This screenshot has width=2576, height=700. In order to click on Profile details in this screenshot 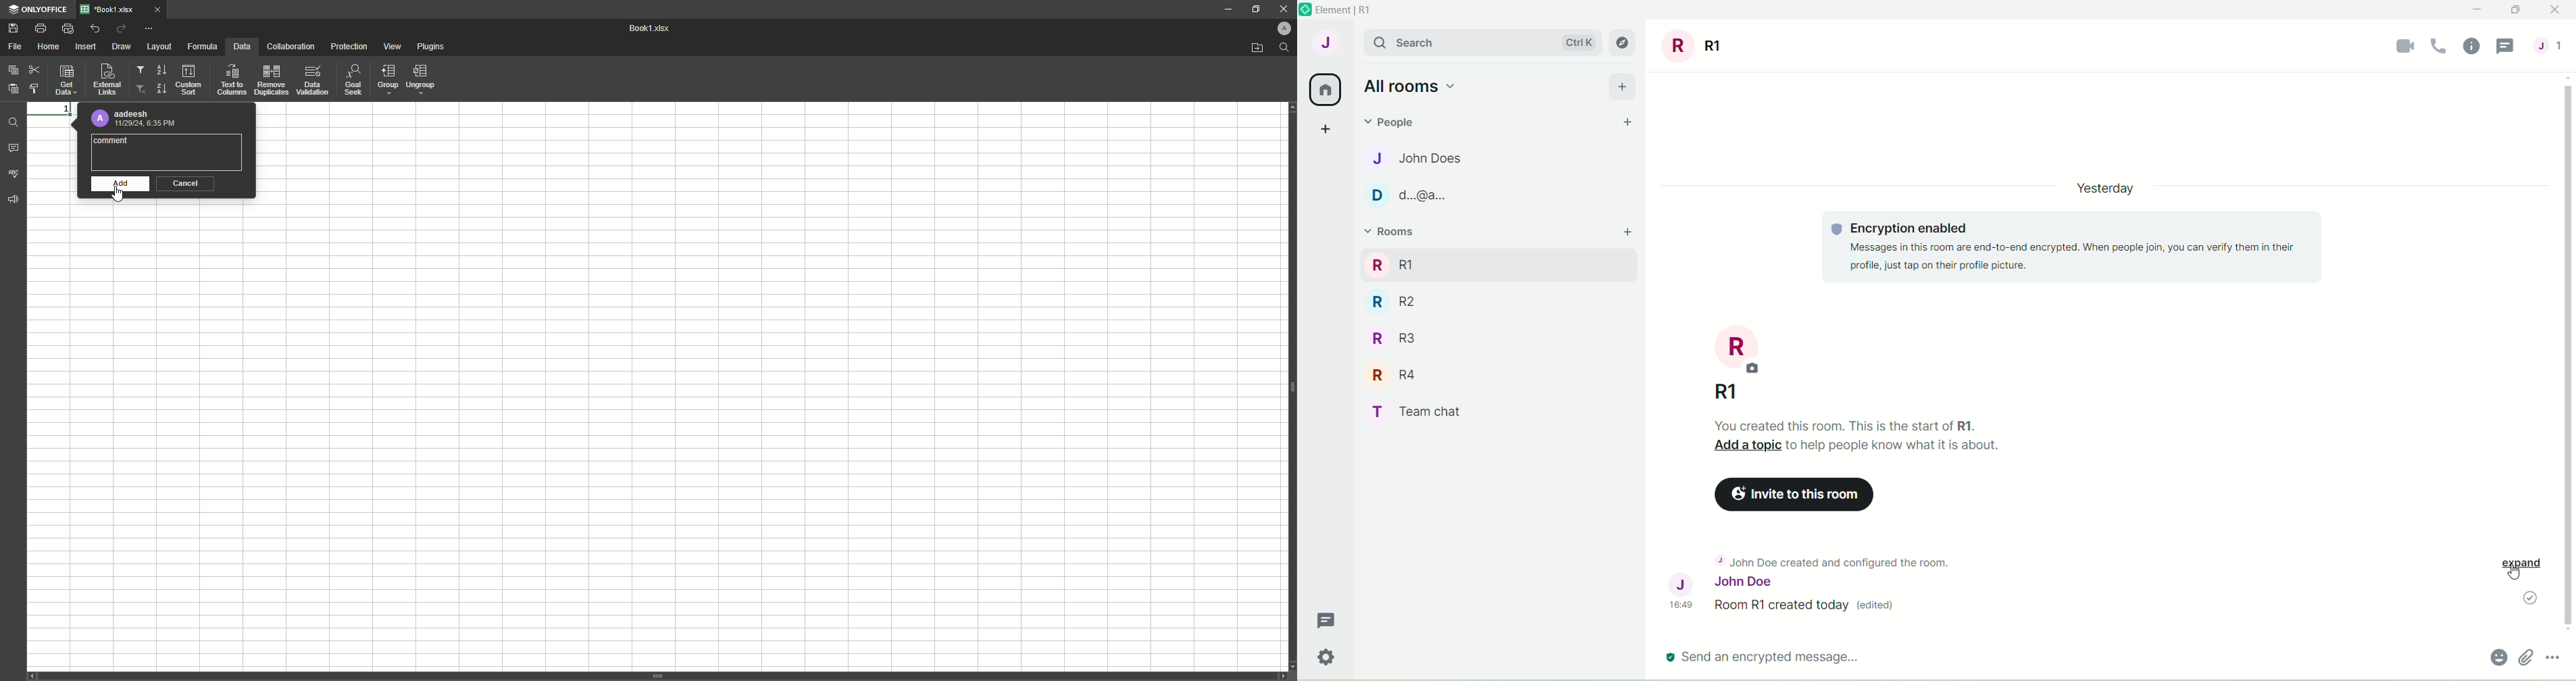, I will do `click(135, 119)`.